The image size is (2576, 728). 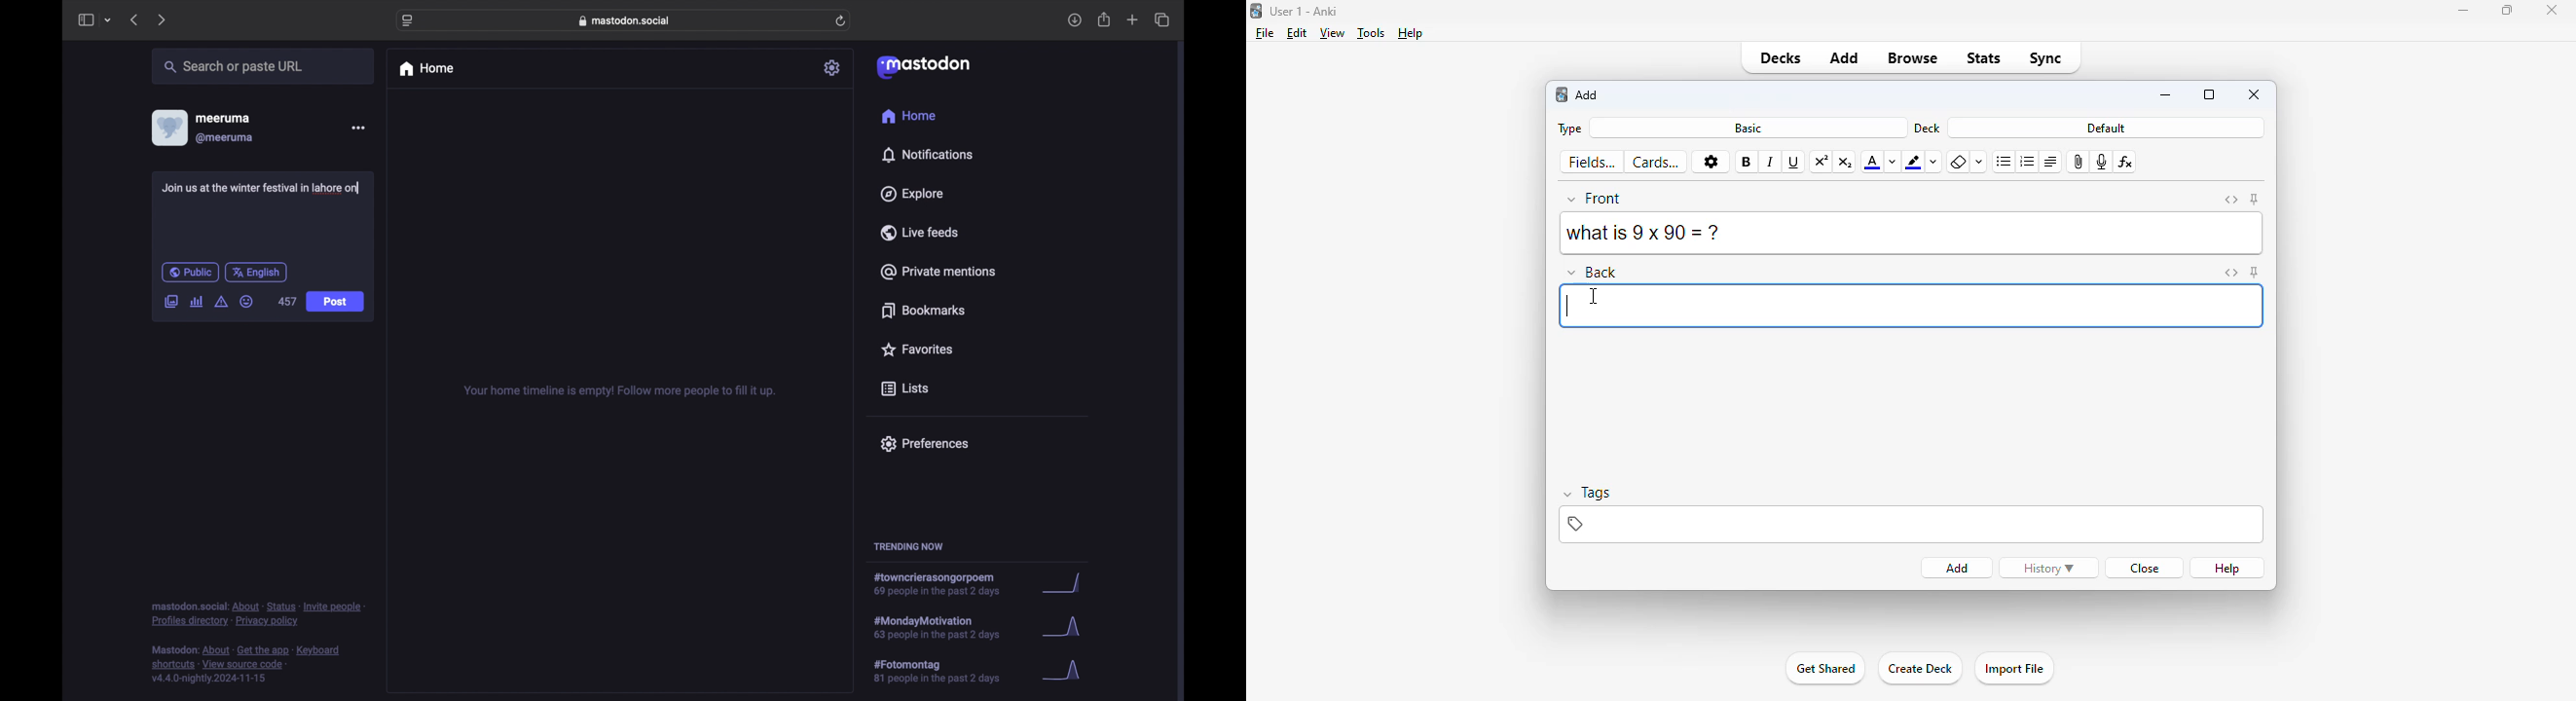 I want to click on Join us at the winter festival in lahore on, so click(x=262, y=188).